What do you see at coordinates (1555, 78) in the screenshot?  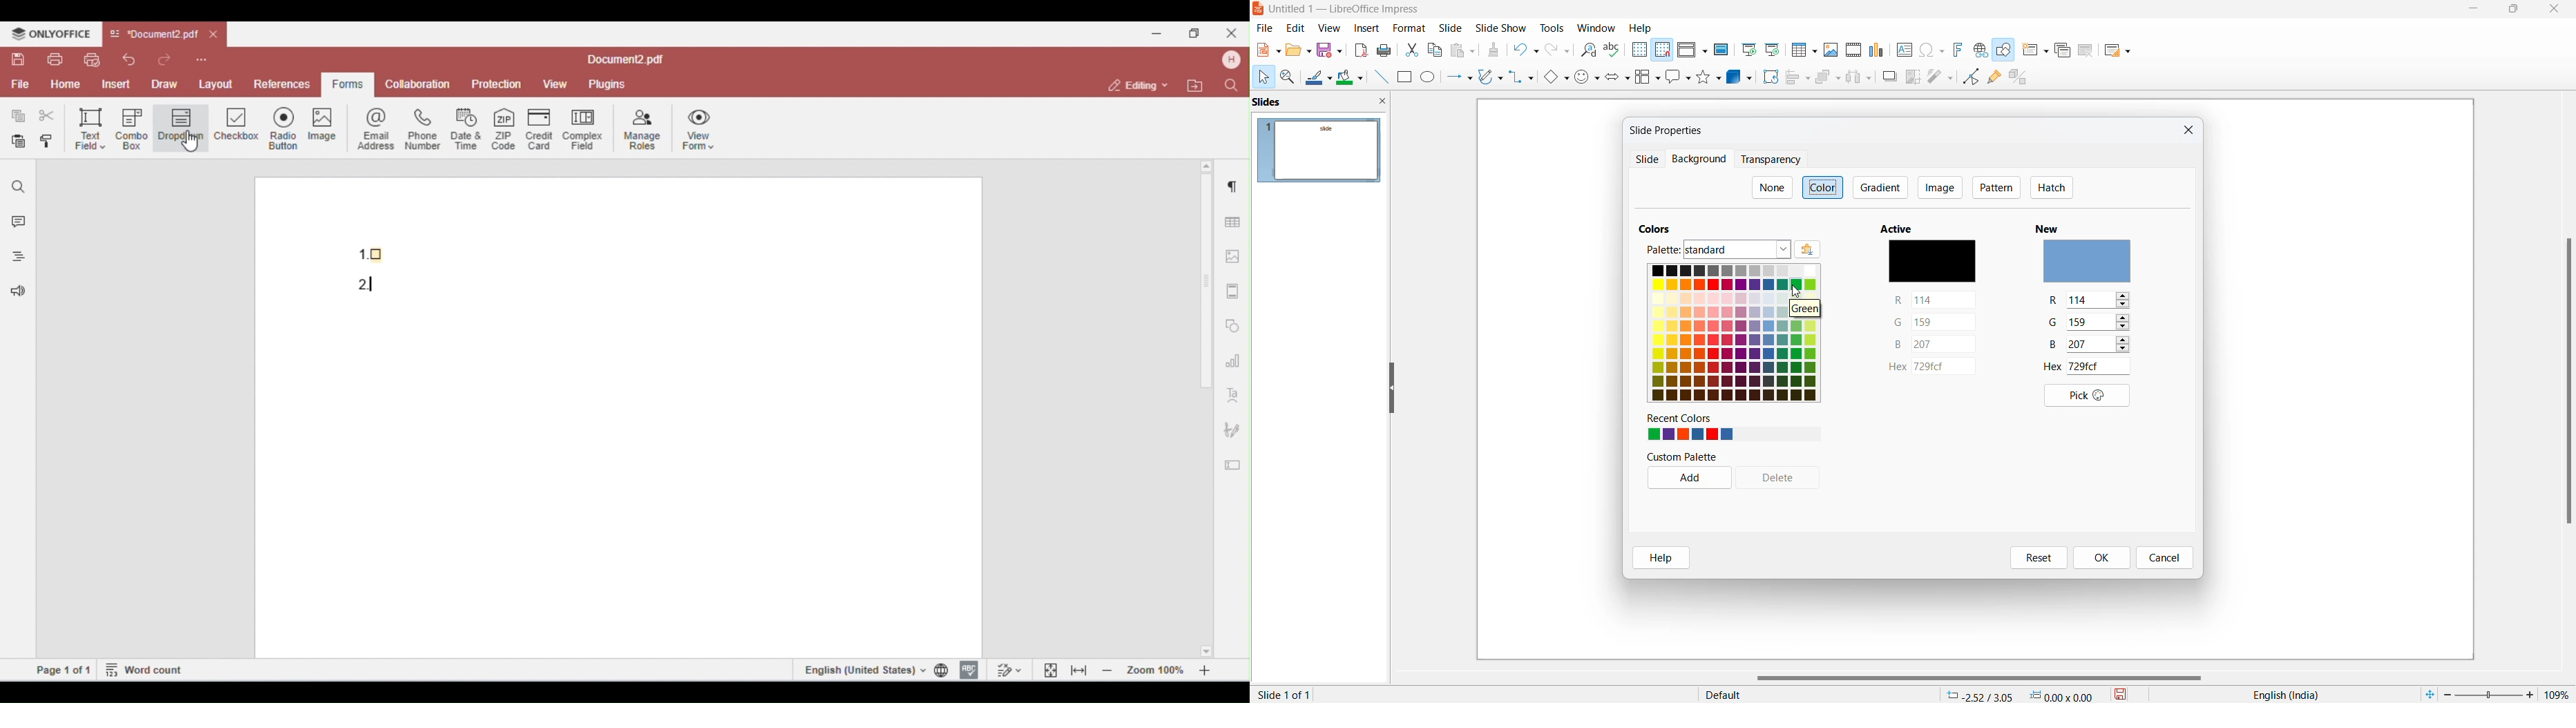 I see `basic shapes` at bounding box center [1555, 78].